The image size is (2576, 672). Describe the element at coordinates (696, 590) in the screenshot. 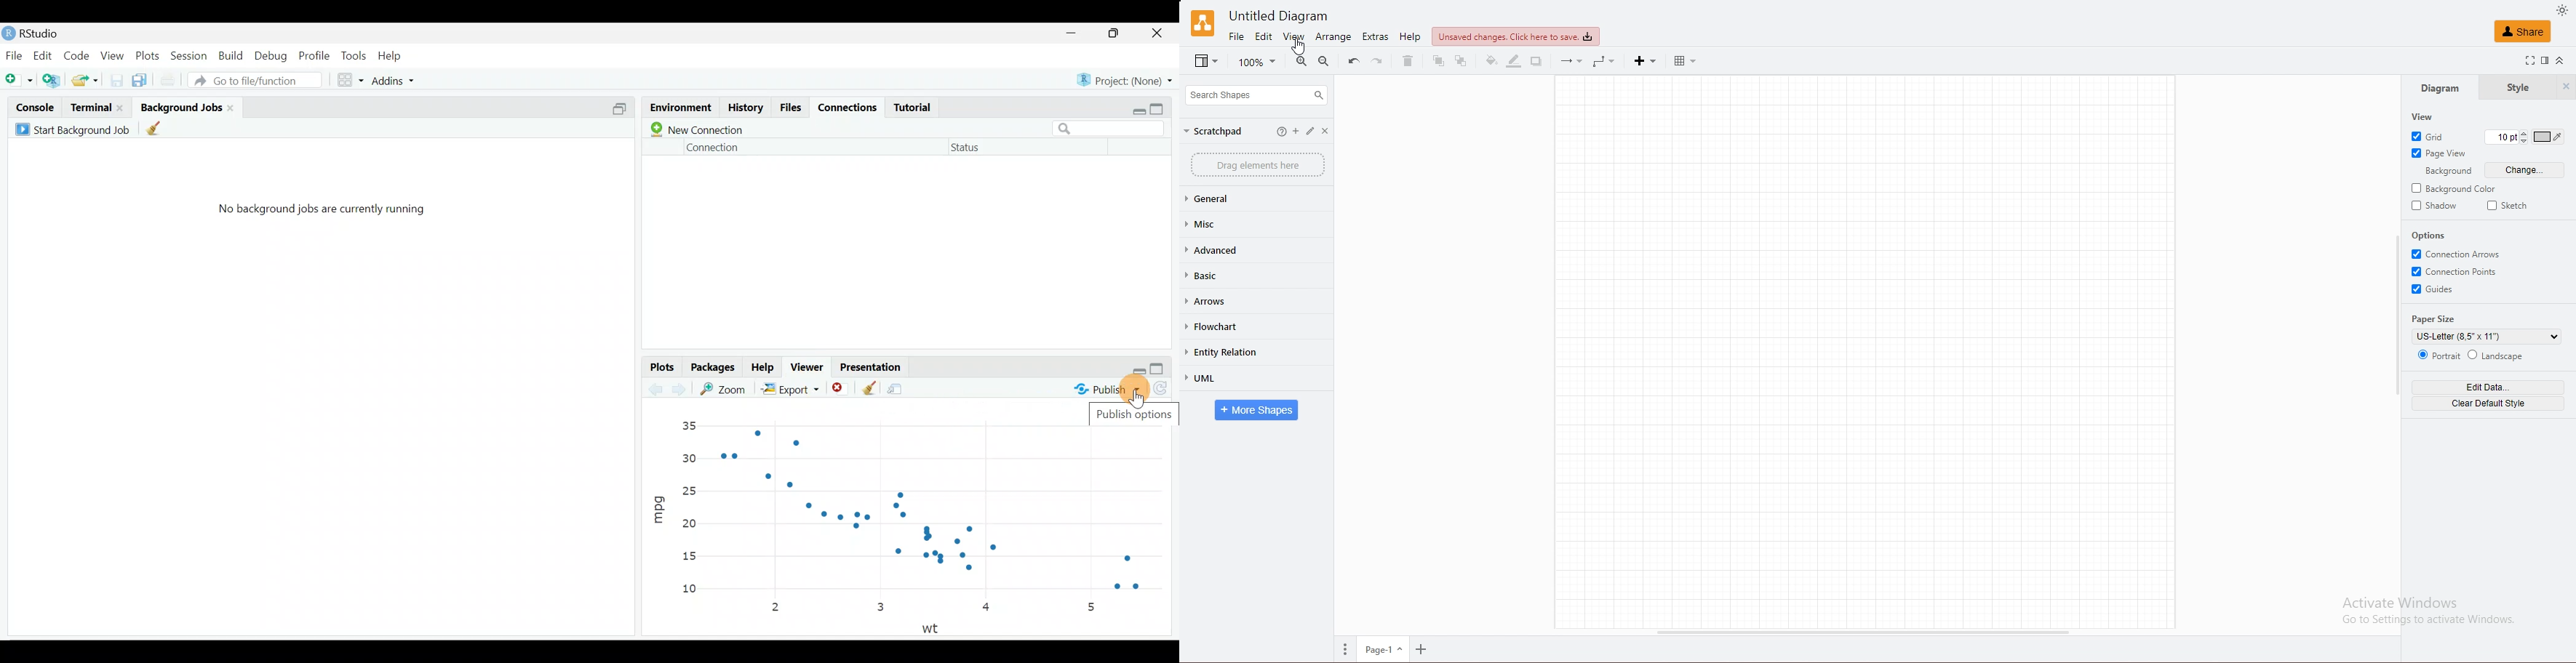

I see `10` at that location.